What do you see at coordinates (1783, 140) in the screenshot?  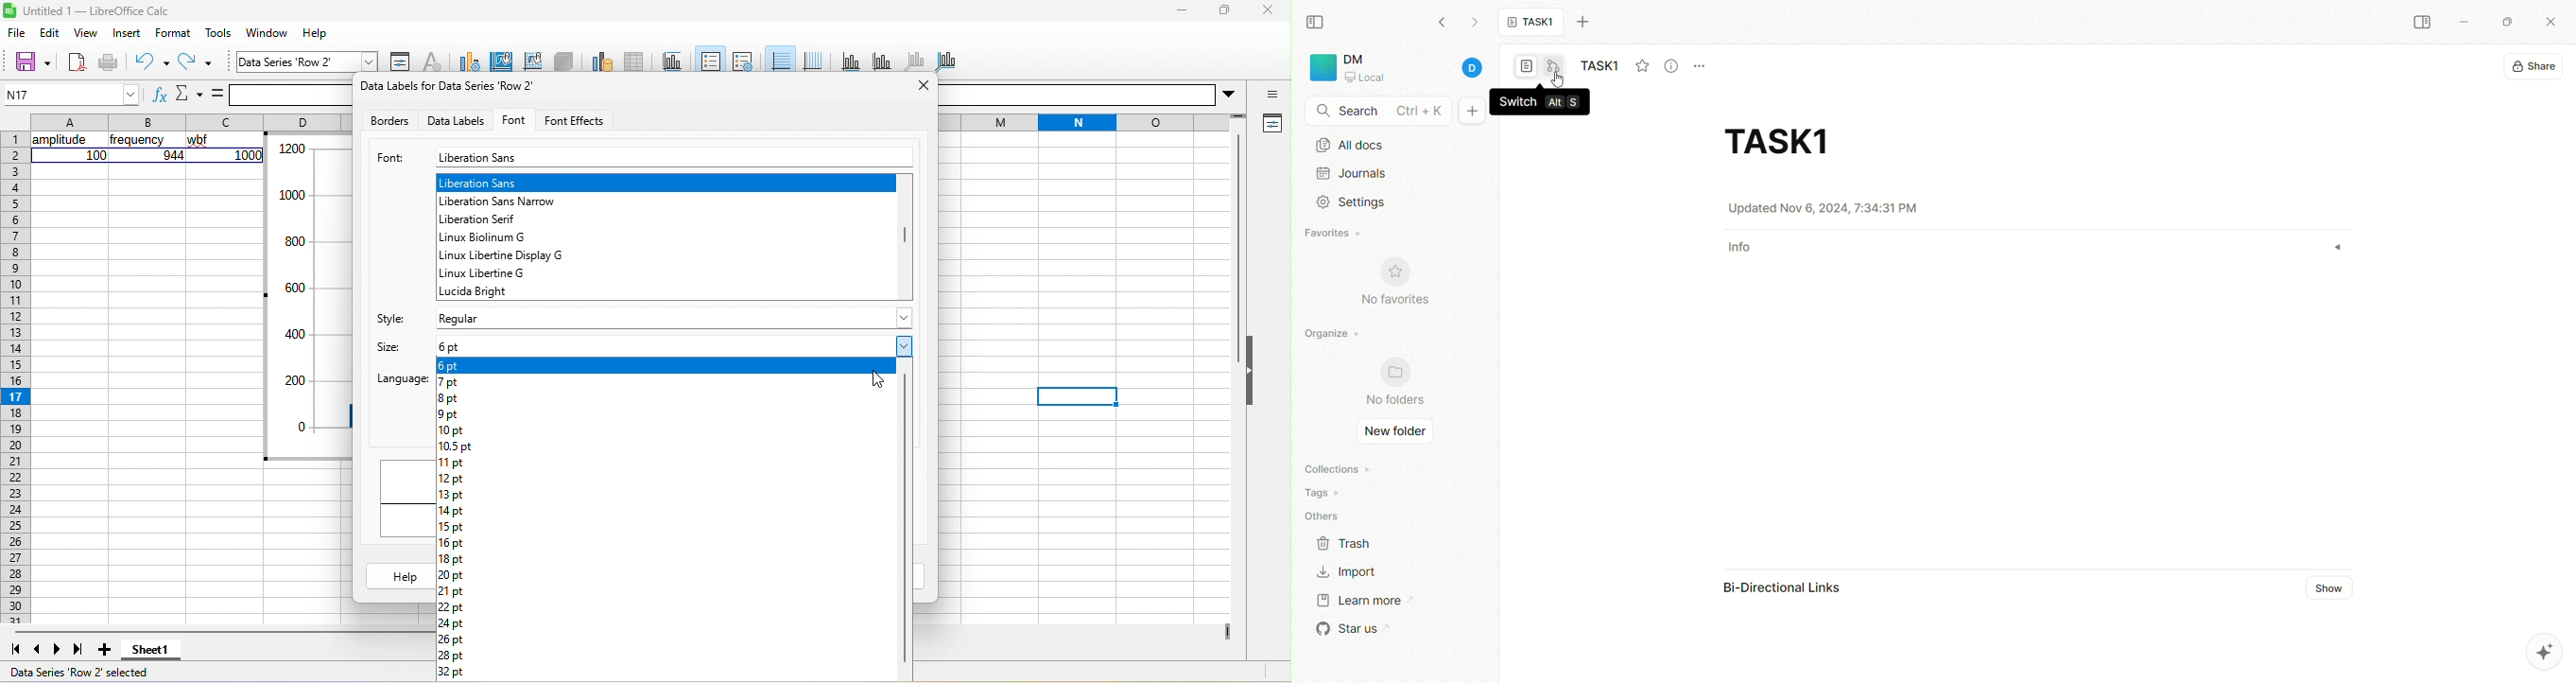 I see `title` at bounding box center [1783, 140].